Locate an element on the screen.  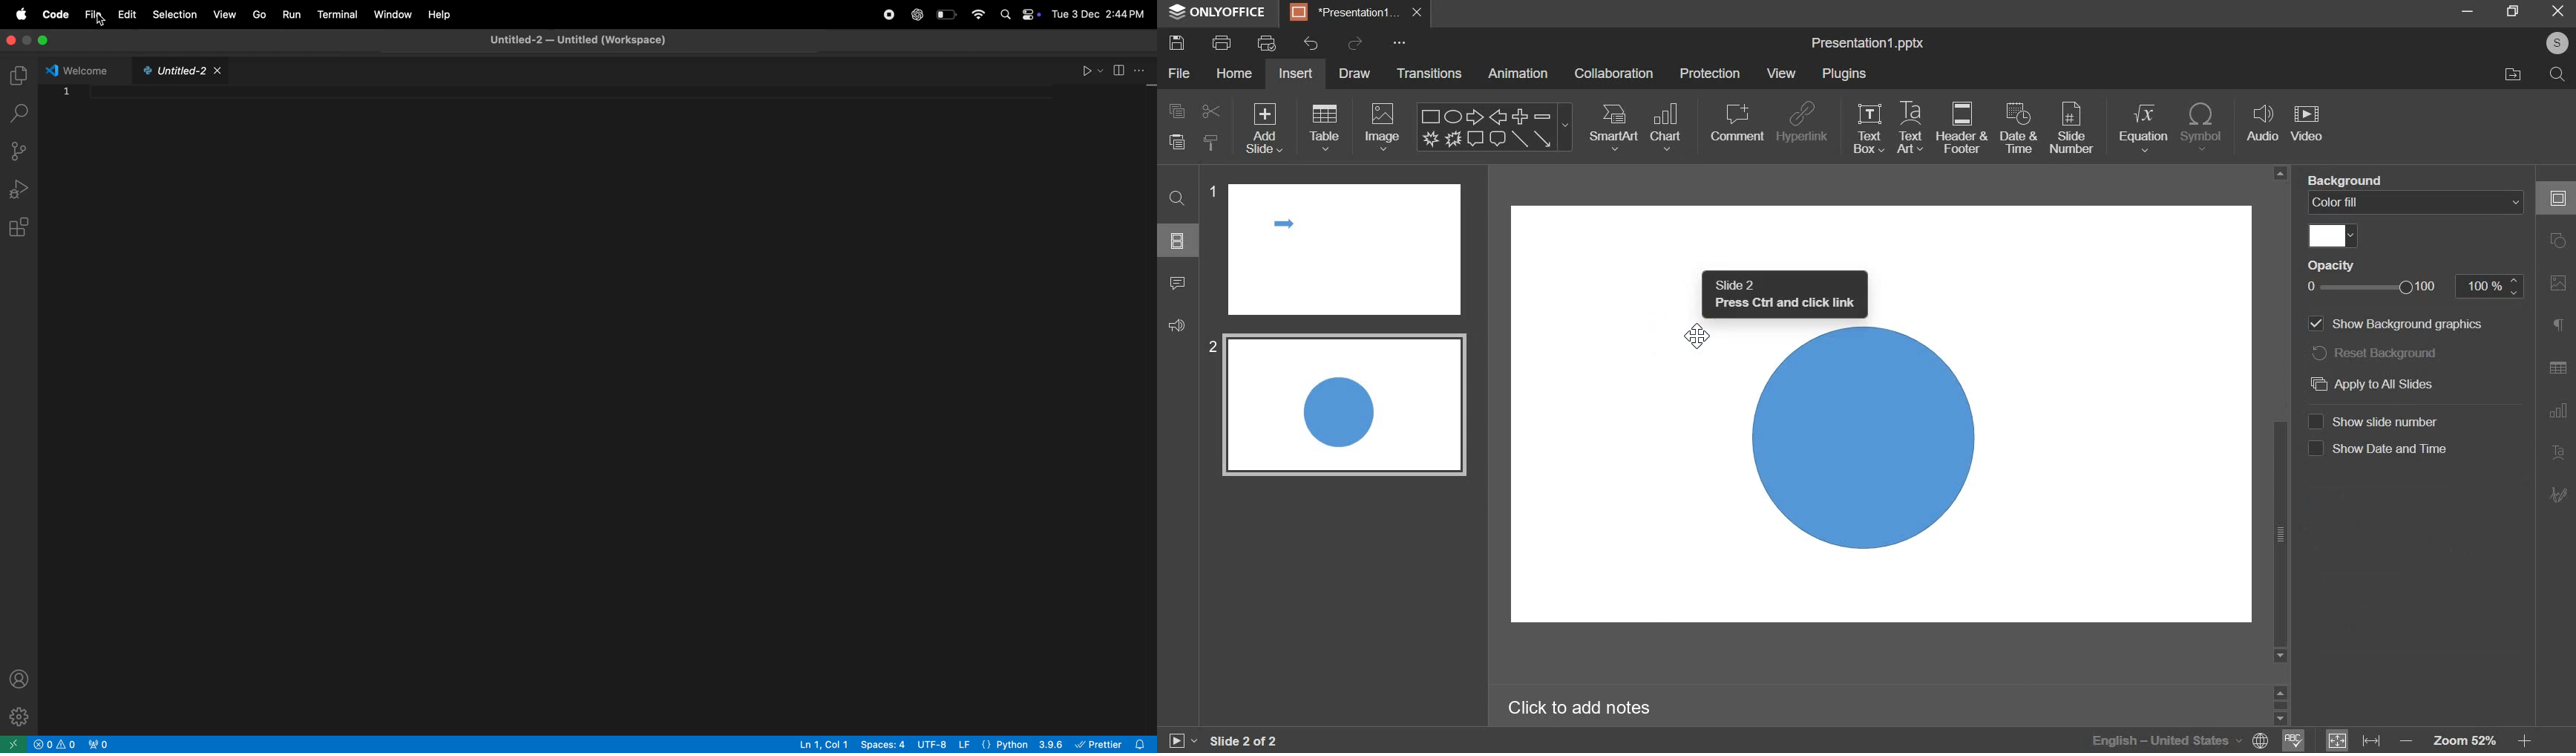
scrollbar is located at coordinates (2281, 706).